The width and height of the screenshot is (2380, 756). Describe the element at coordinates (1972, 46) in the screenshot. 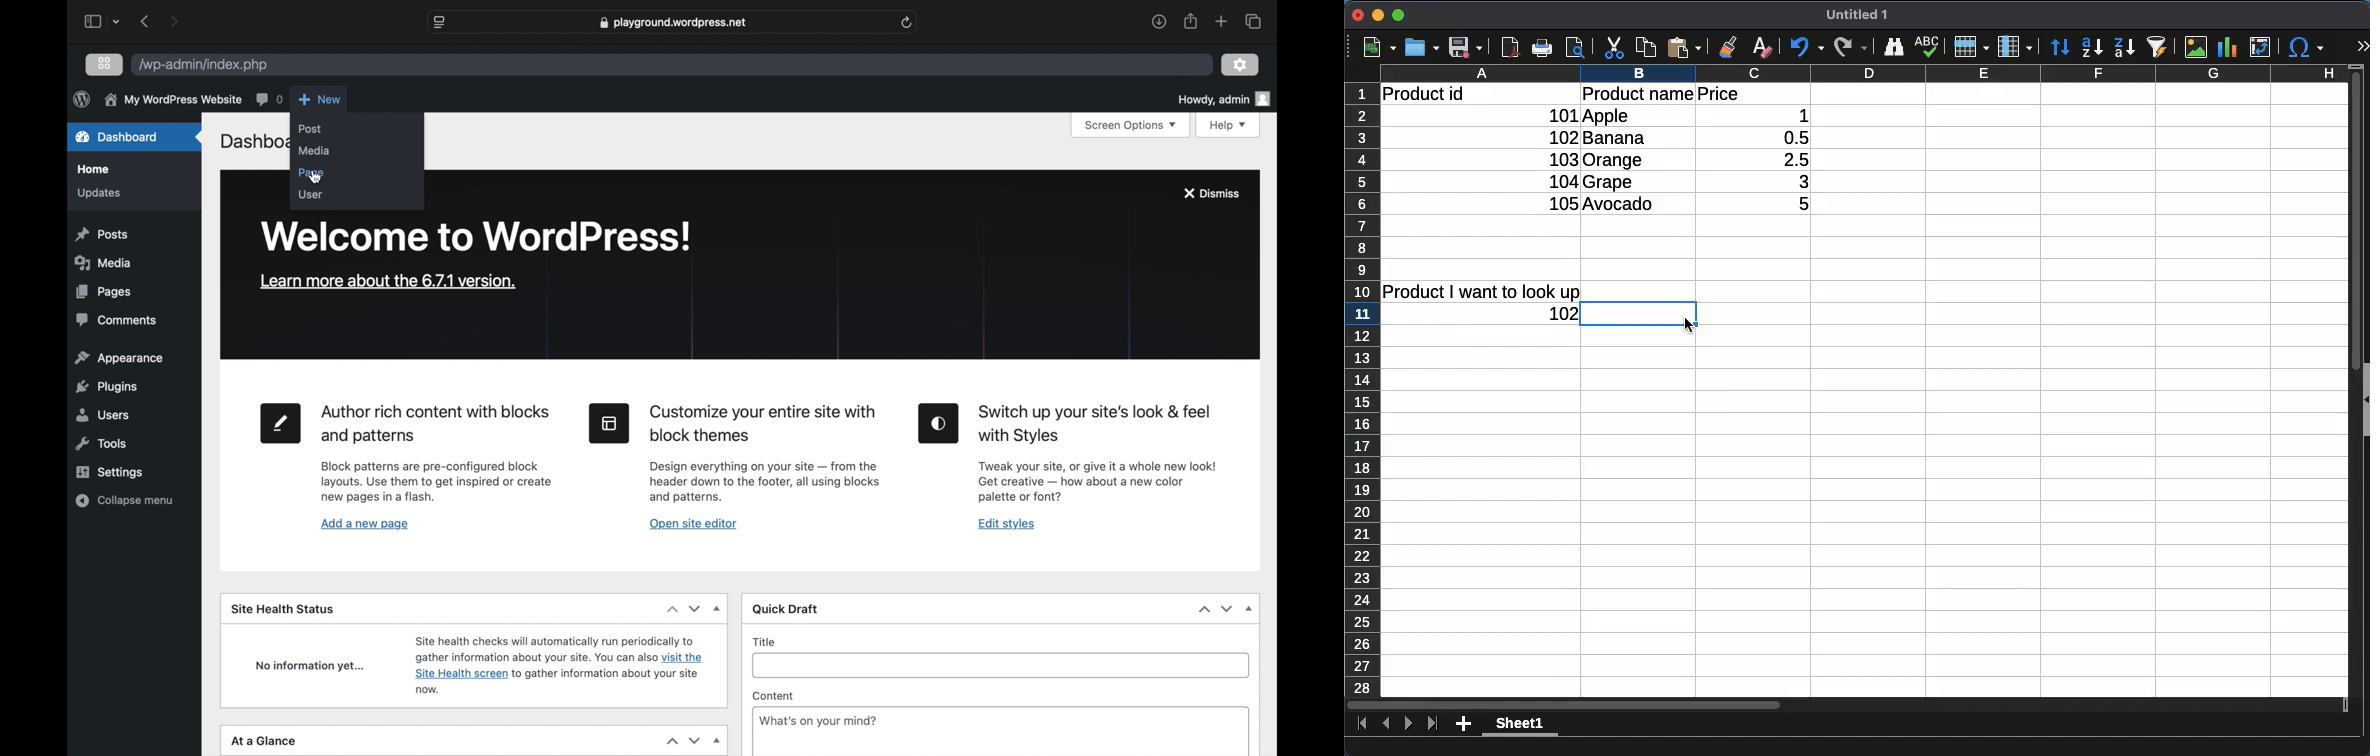

I see `rows` at that location.